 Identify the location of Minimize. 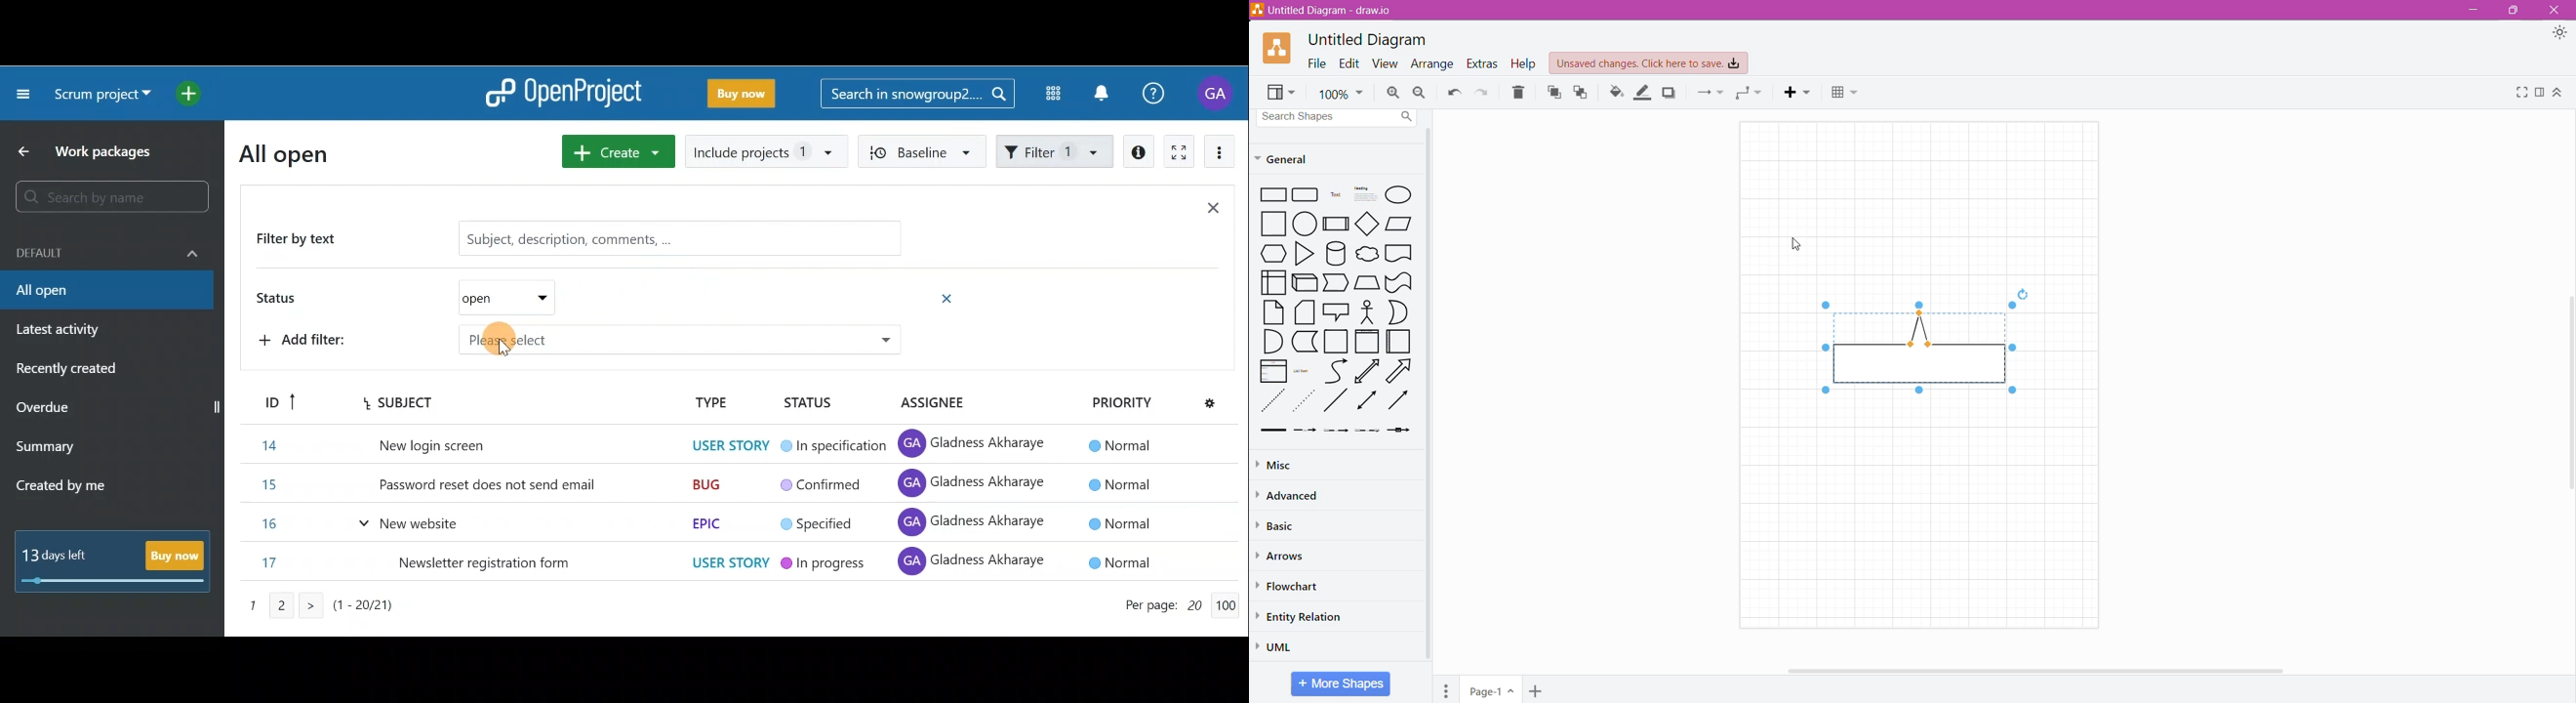
(2472, 10).